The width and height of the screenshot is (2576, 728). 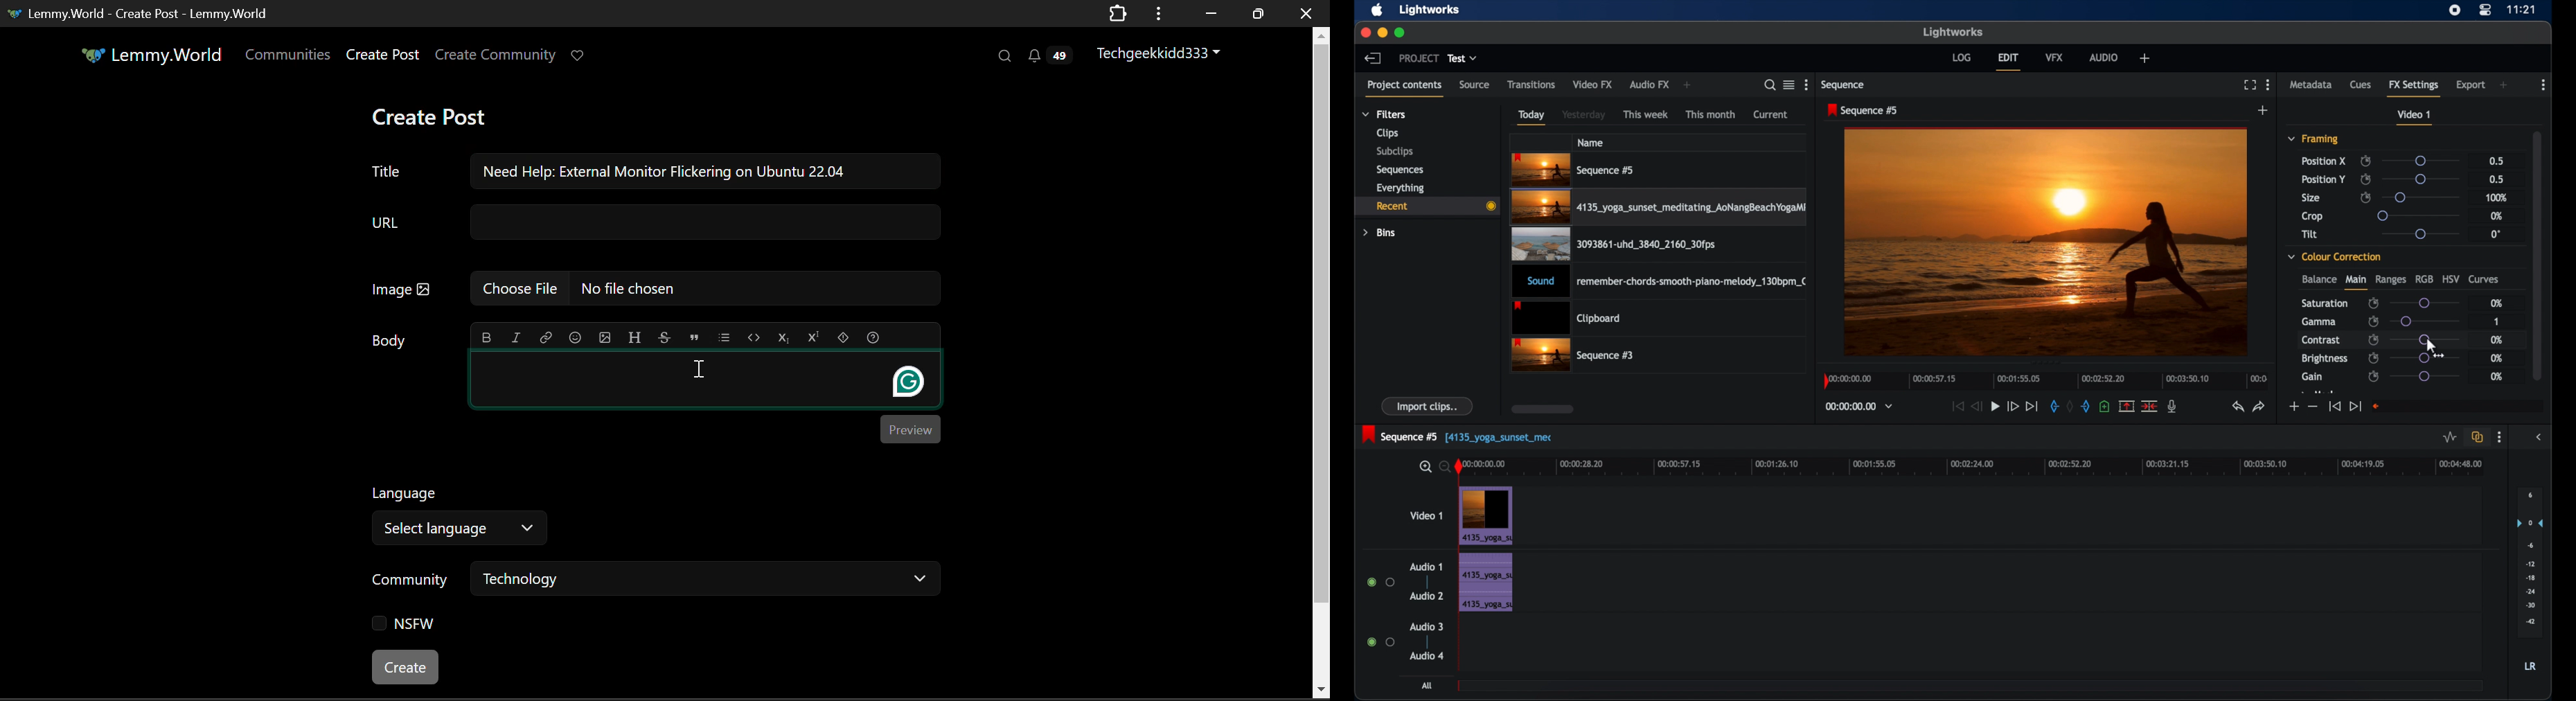 What do you see at coordinates (1591, 142) in the screenshot?
I see `name` at bounding box center [1591, 142].